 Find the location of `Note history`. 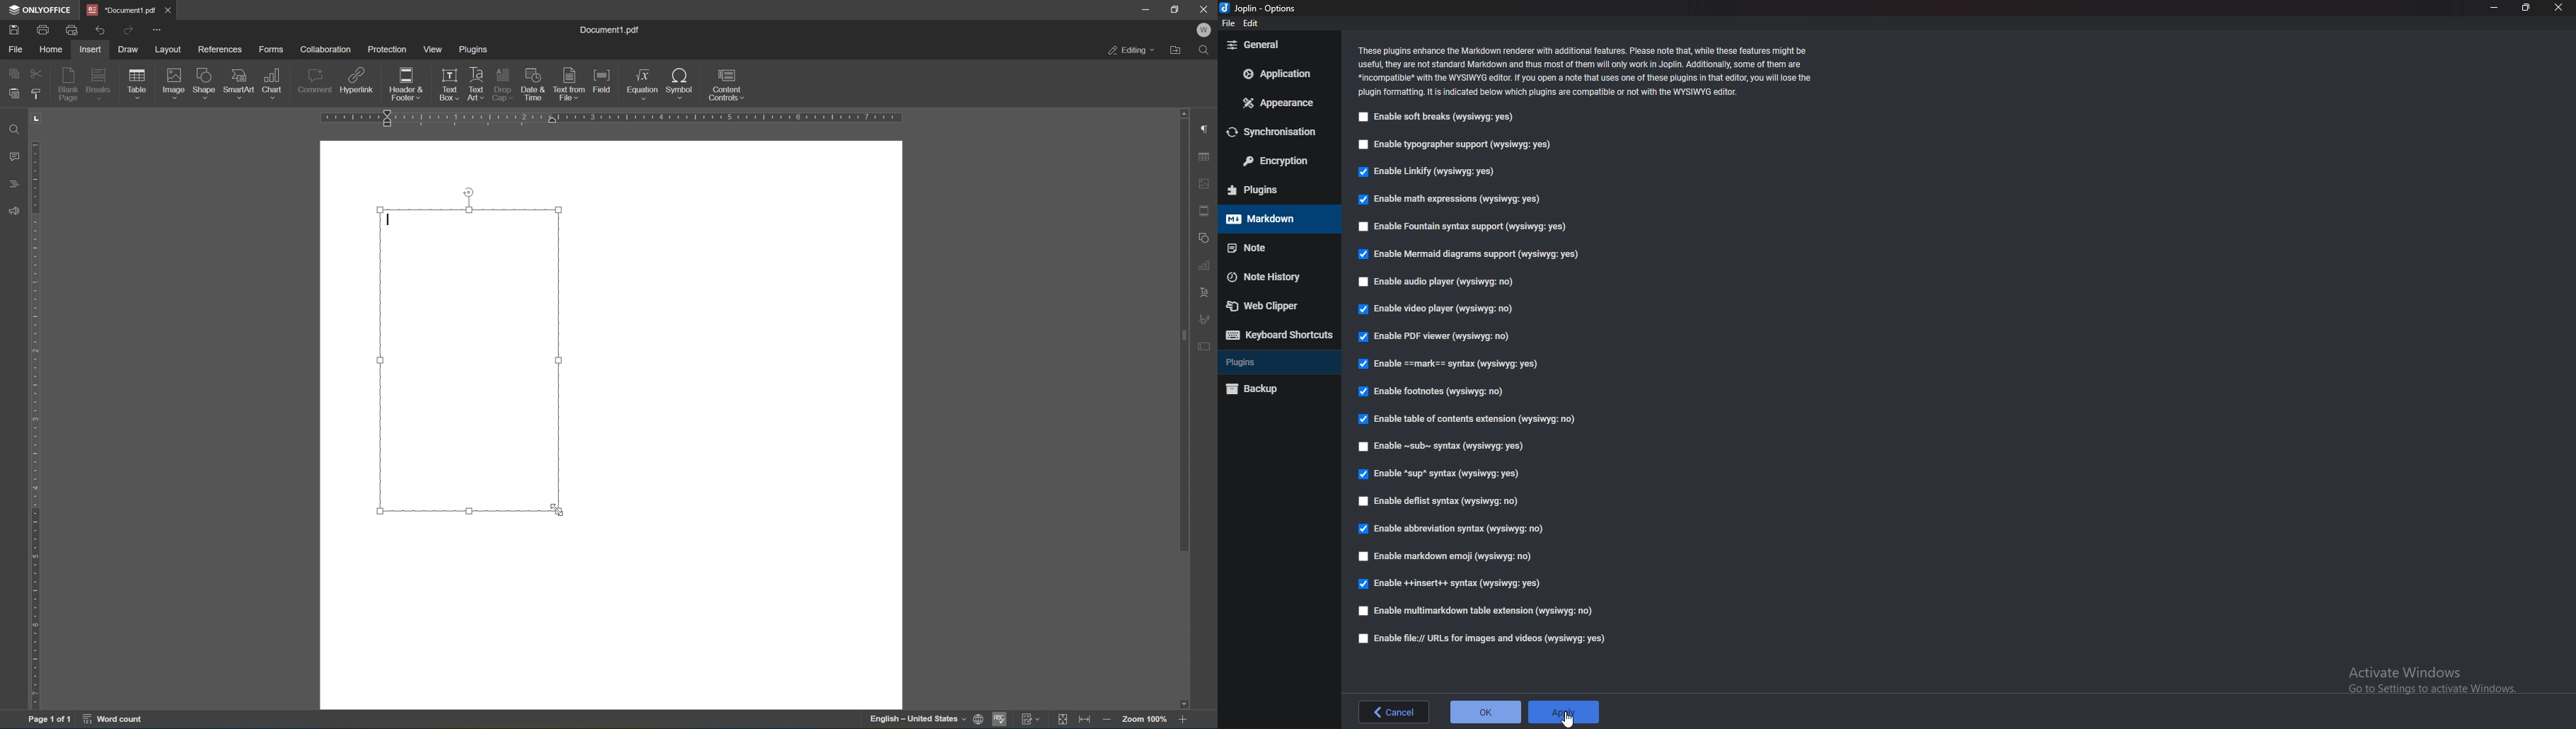

Note history is located at coordinates (1280, 276).